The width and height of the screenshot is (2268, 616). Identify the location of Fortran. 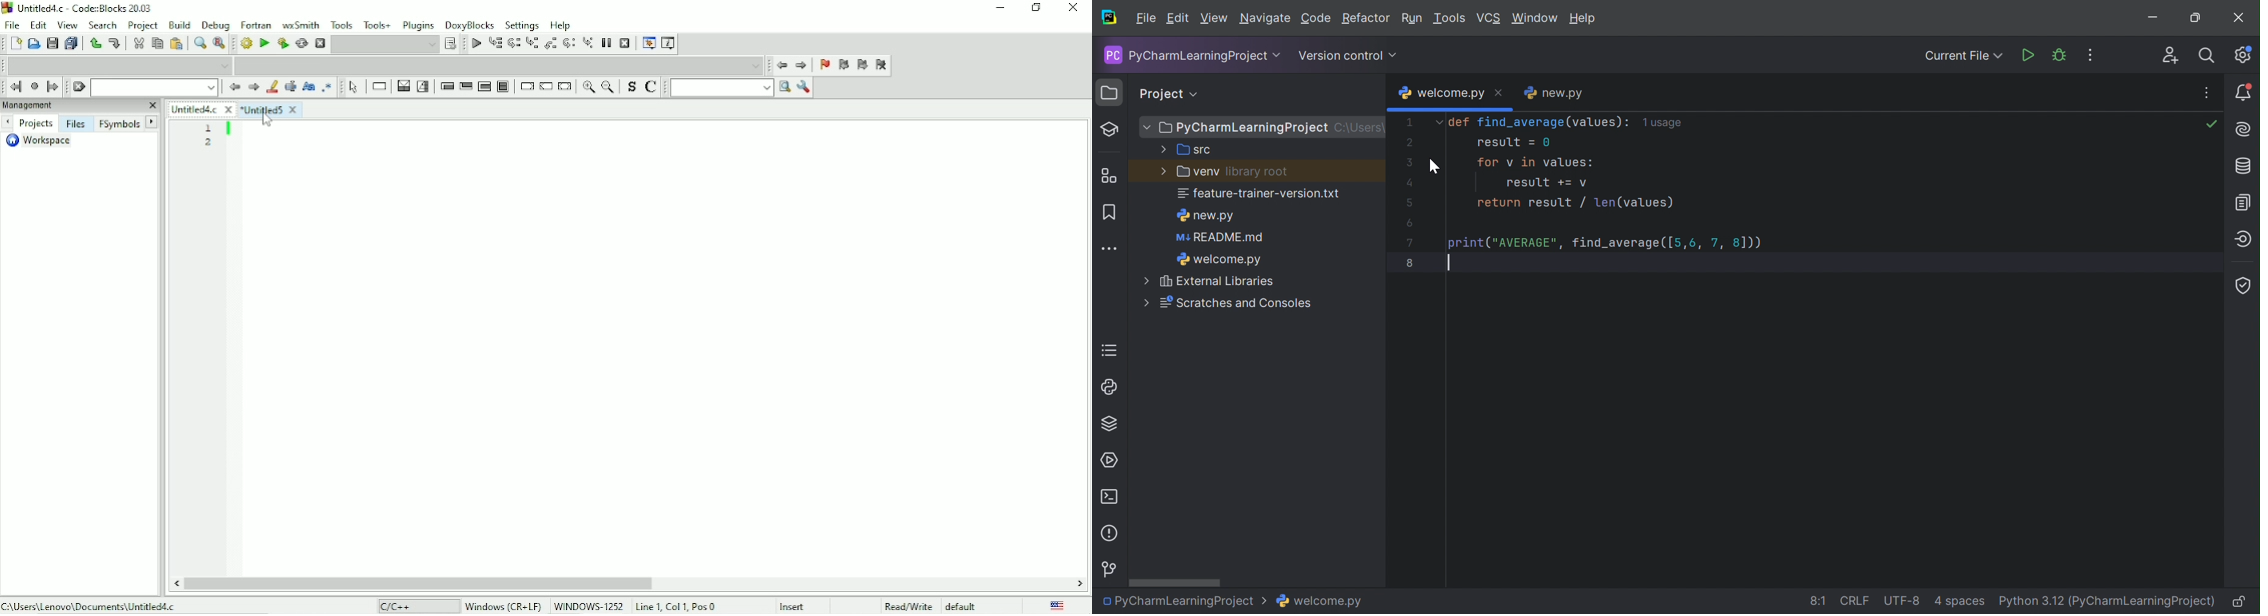
(256, 26).